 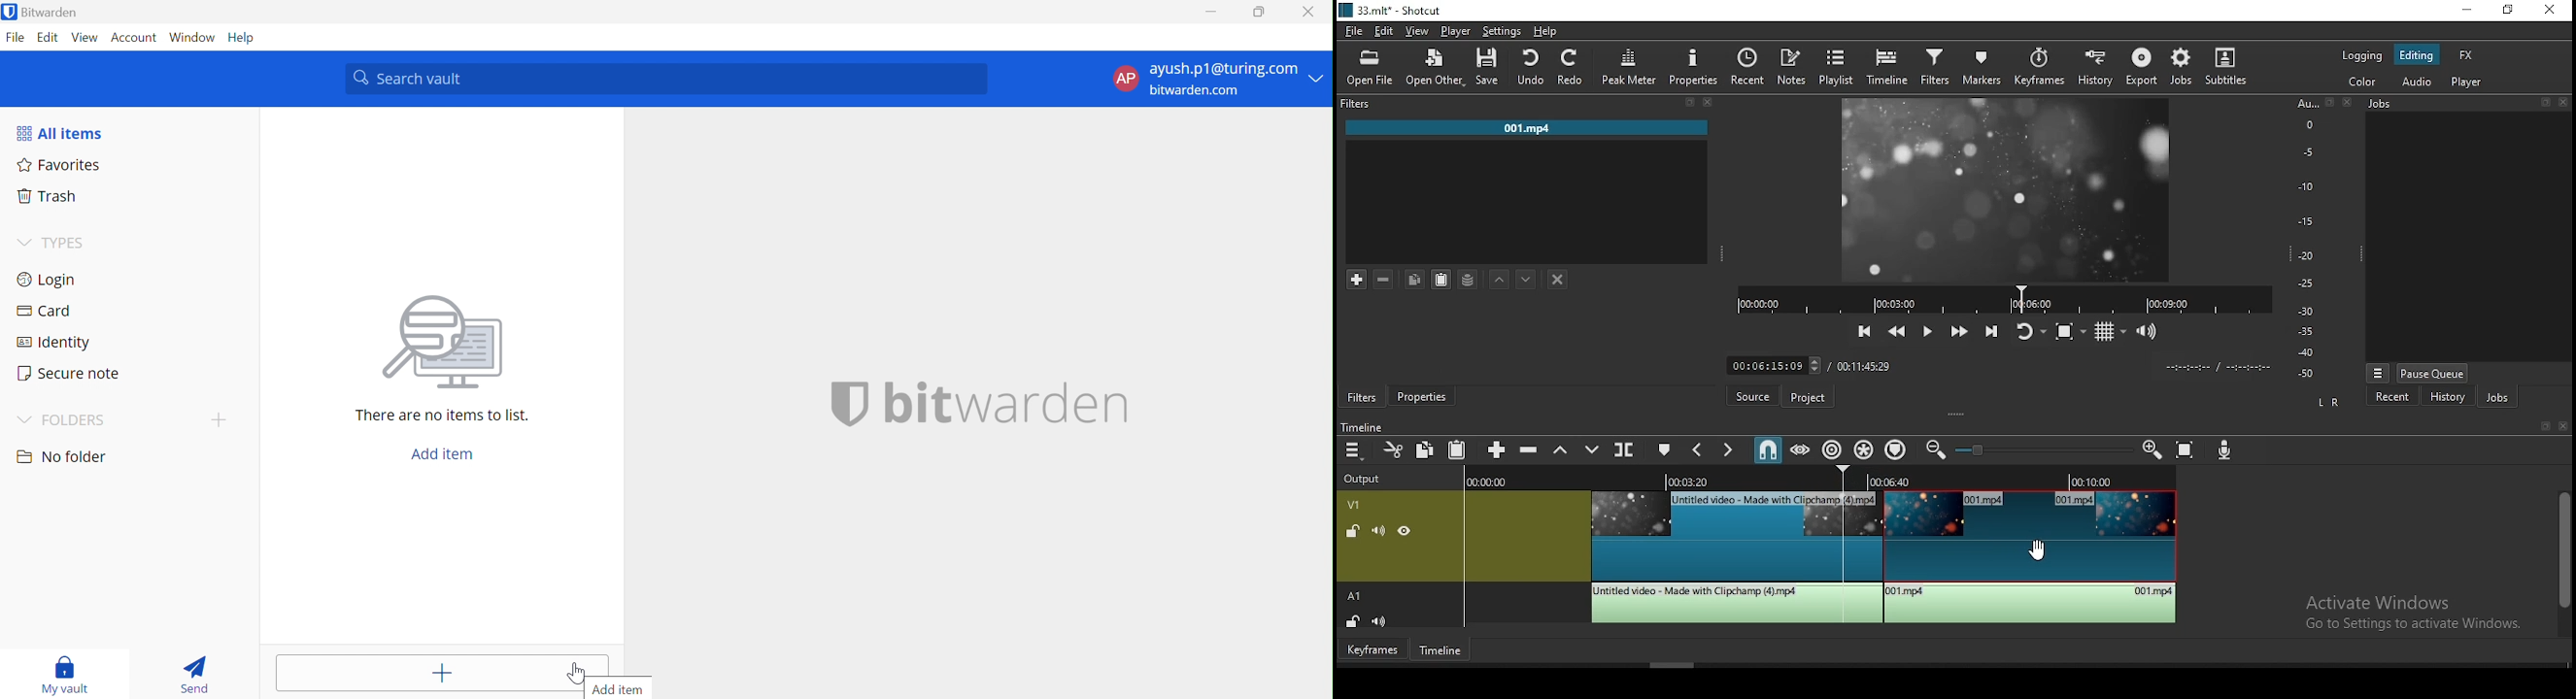 What do you see at coordinates (85, 38) in the screenshot?
I see `View` at bounding box center [85, 38].